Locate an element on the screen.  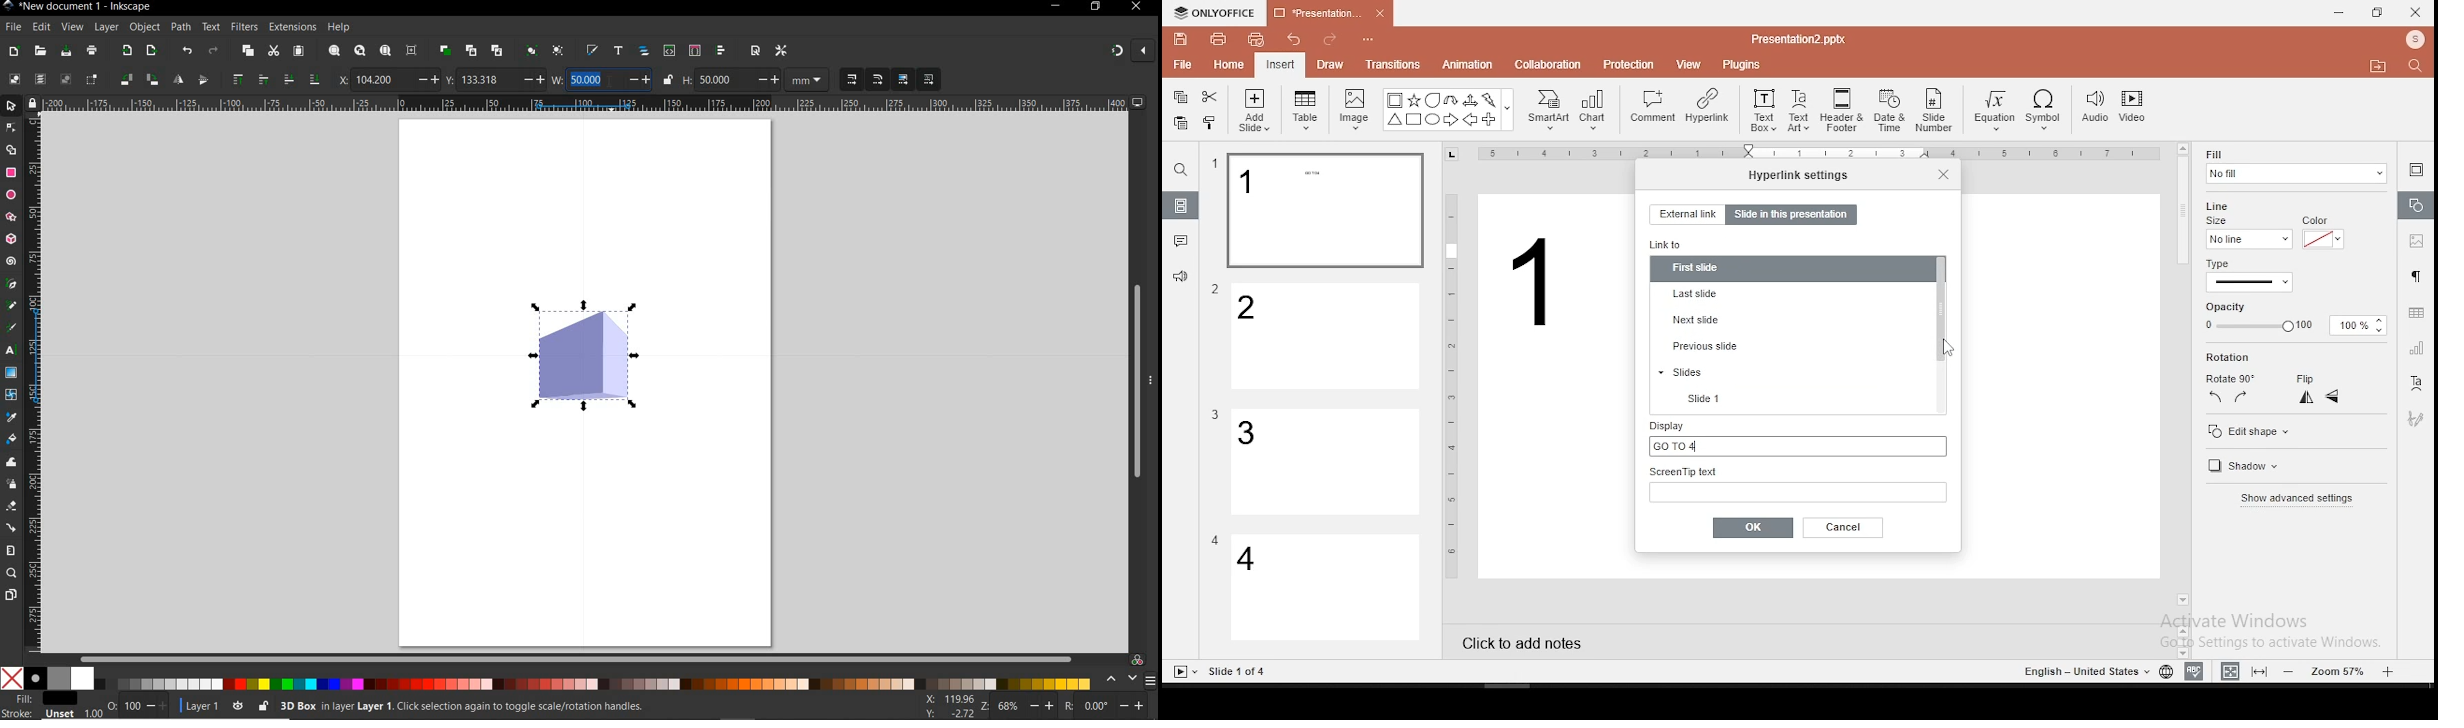
 slide 1 is located at coordinates (1712, 397).